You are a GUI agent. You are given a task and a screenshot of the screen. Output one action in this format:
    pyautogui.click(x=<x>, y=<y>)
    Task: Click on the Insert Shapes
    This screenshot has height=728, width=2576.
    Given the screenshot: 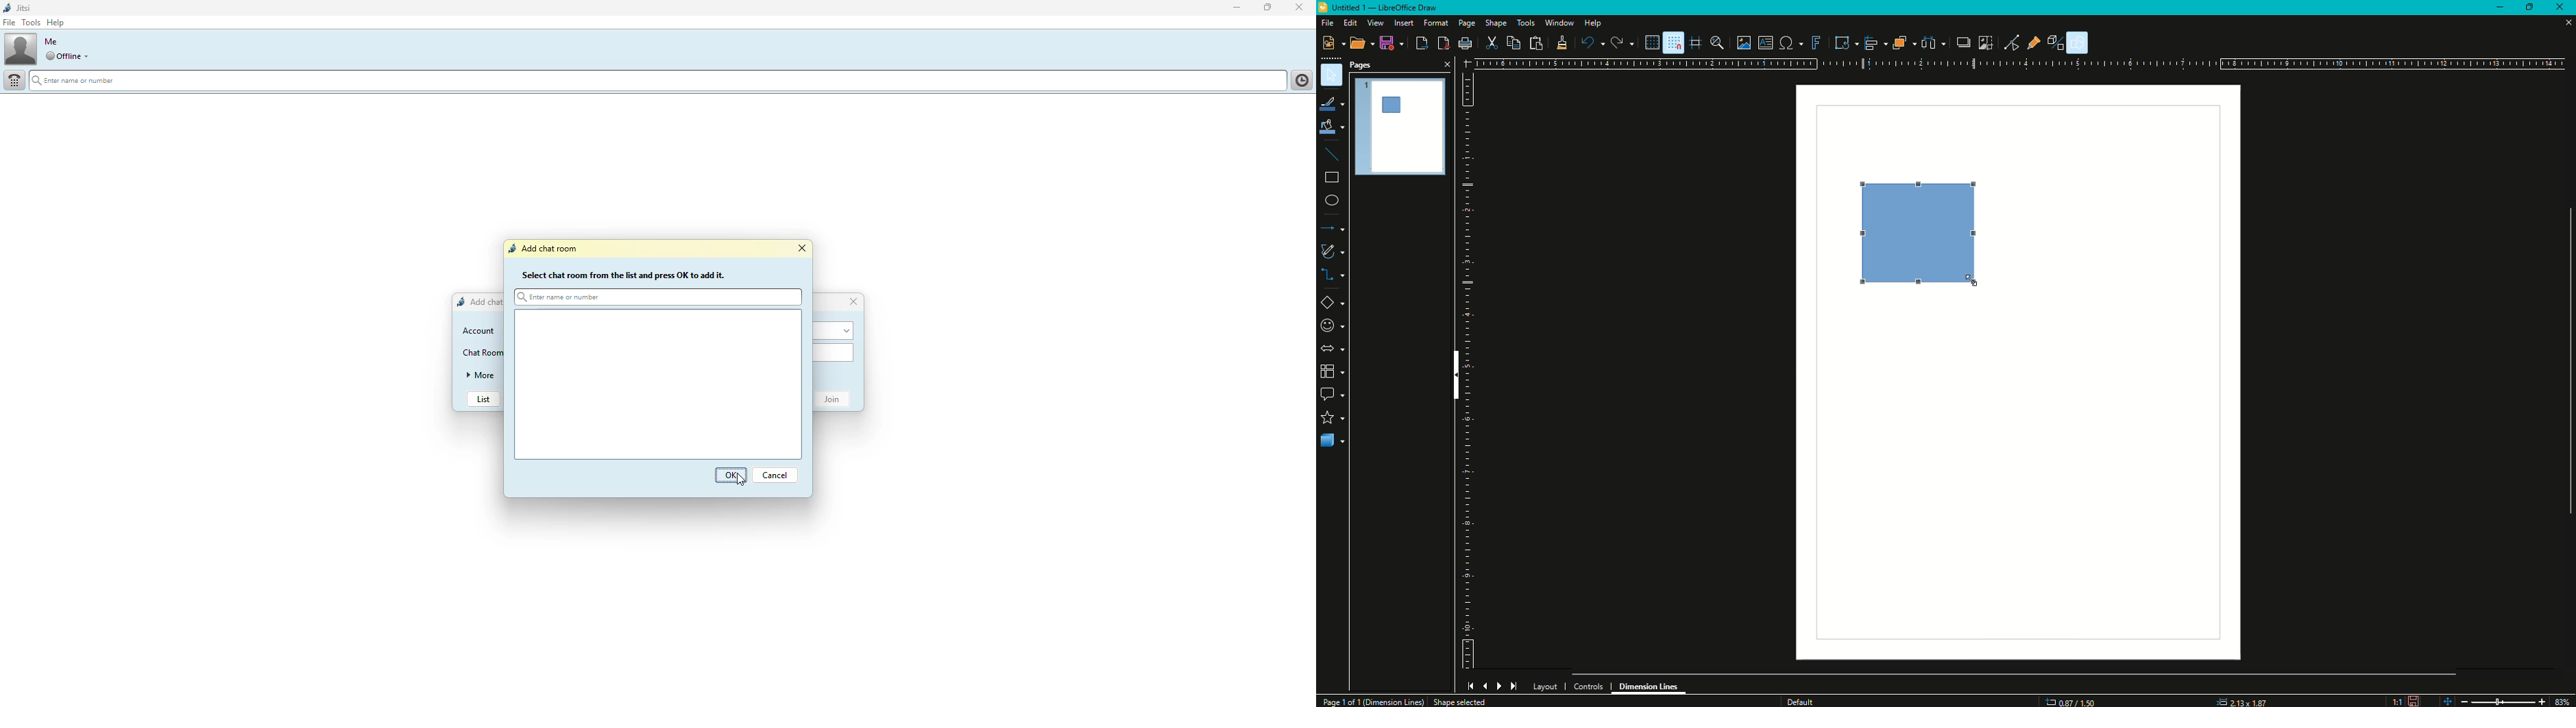 What is the action you would take?
    pyautogui.click(x=1333, y=304)
    